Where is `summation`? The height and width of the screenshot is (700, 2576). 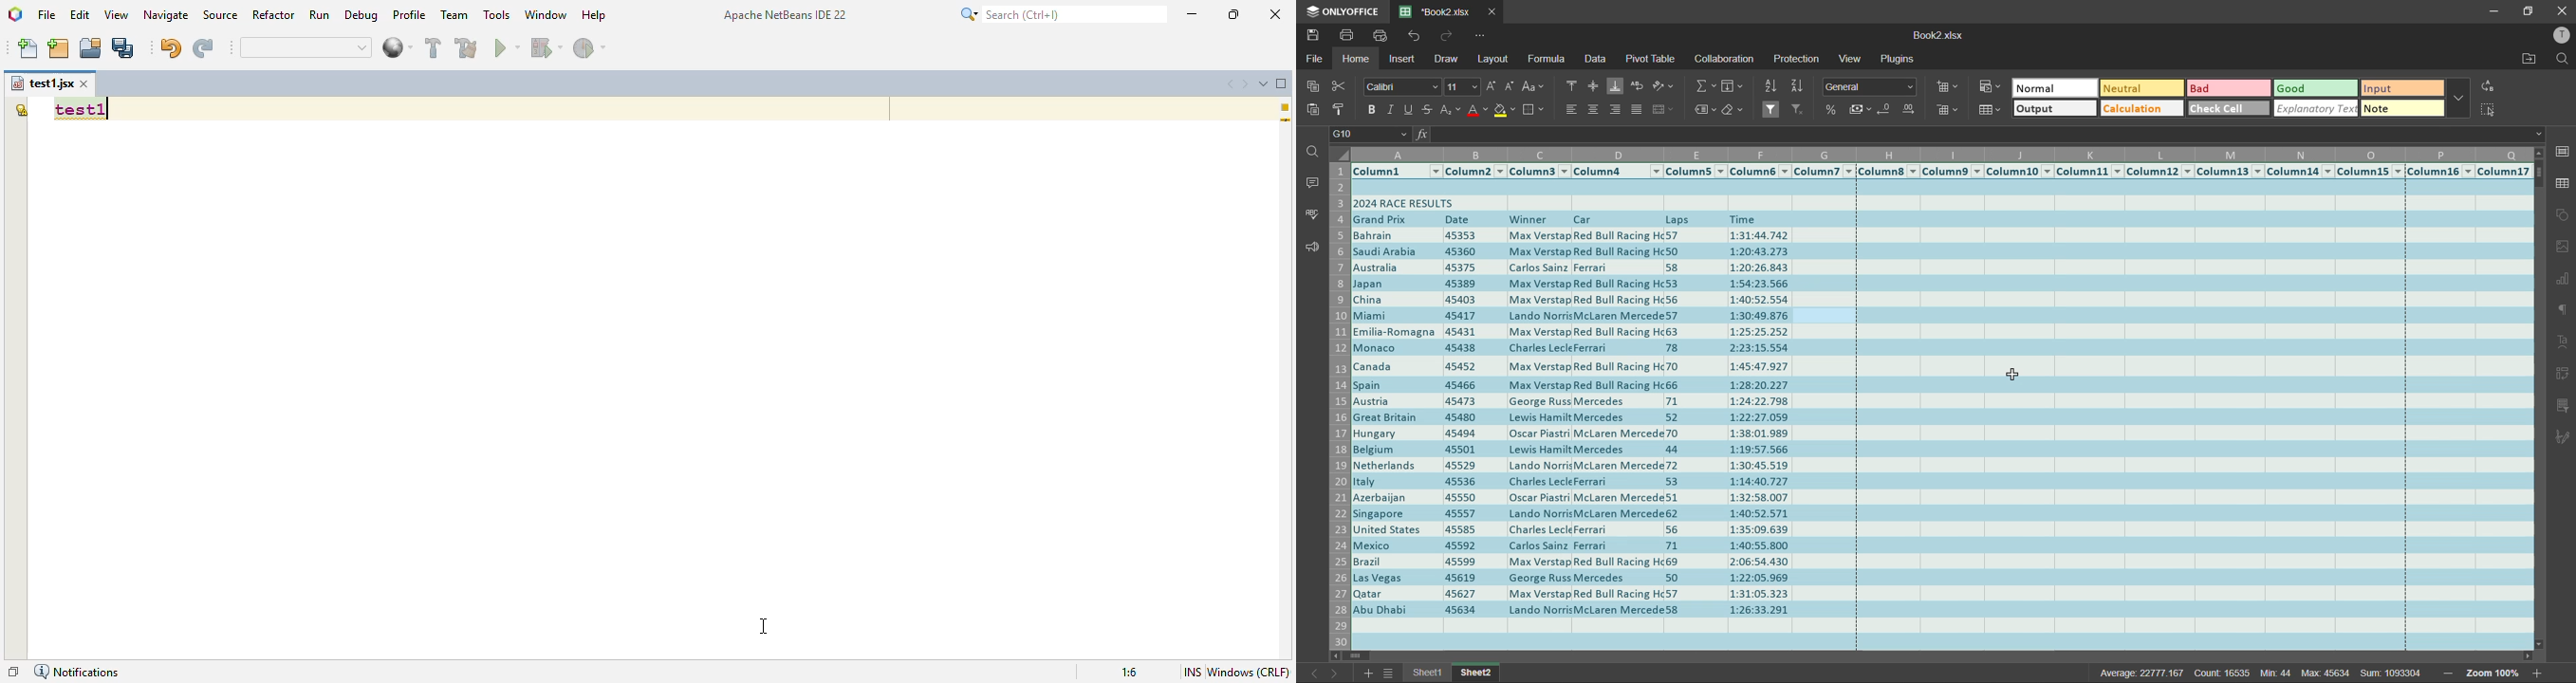
summation is located at coordinates (1705, 86).